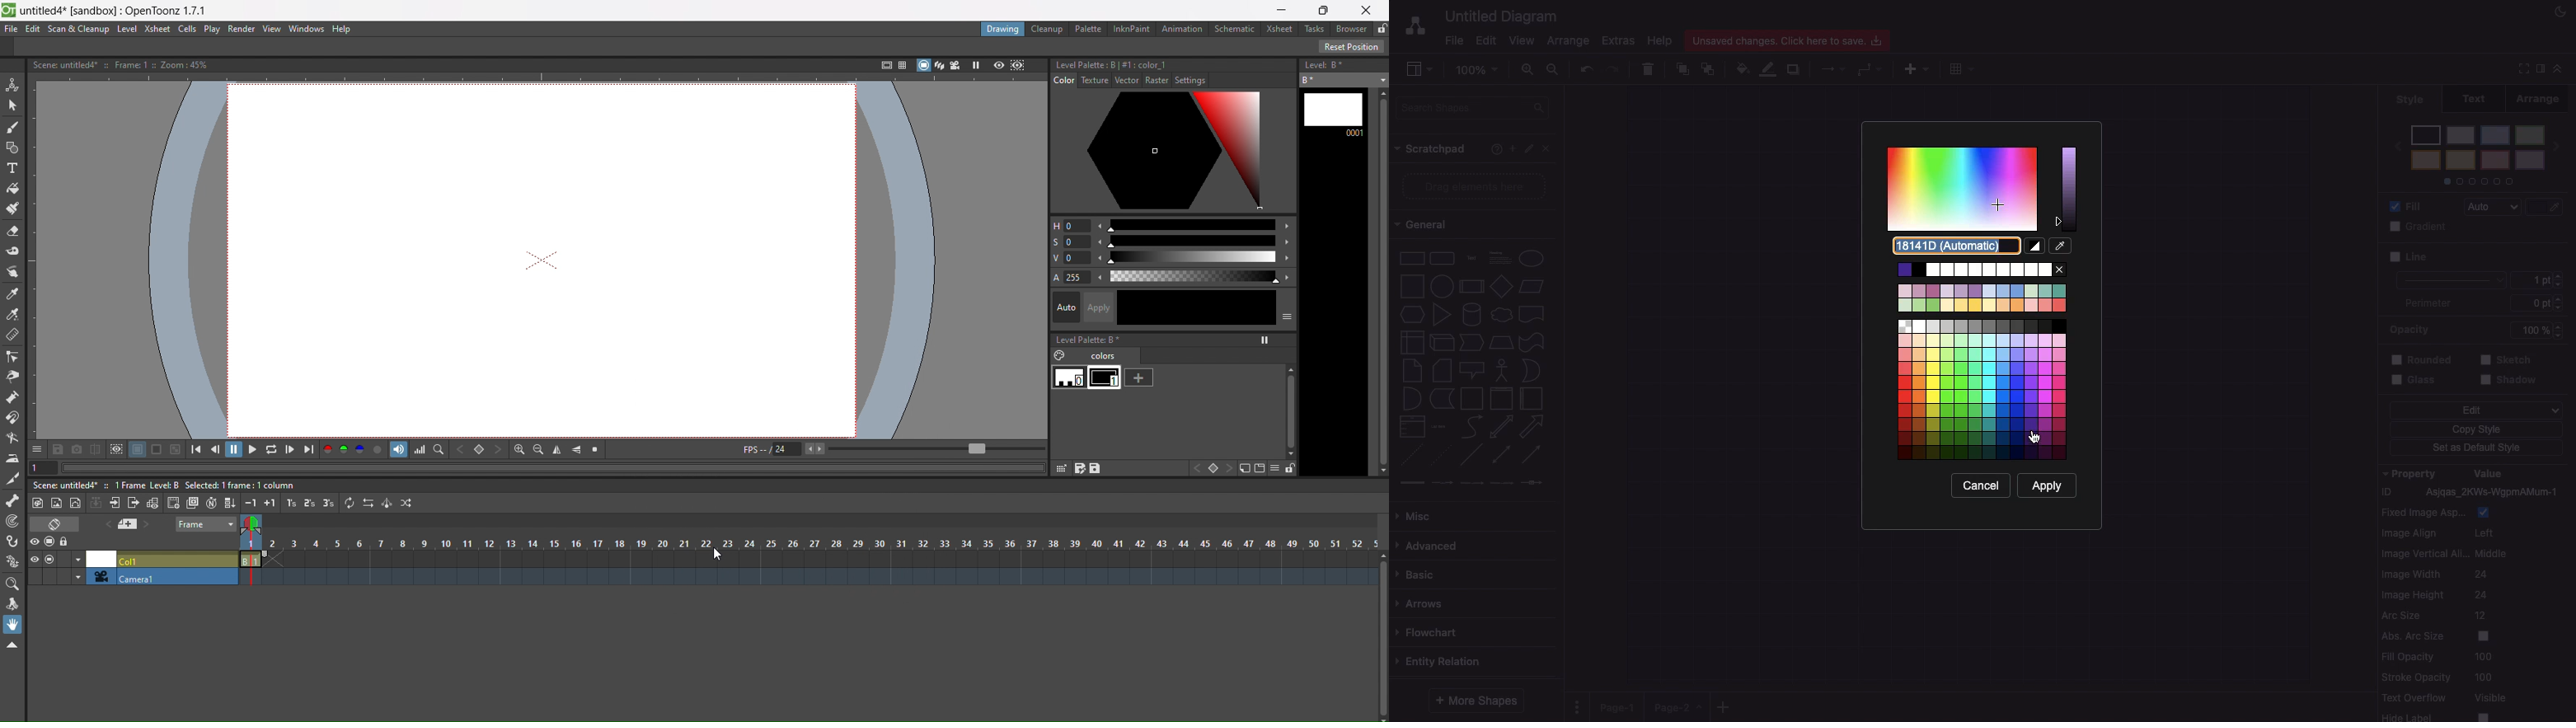 The height and width of the screenshot is (728, 2576). I want to click on or, so click(1531, 371).